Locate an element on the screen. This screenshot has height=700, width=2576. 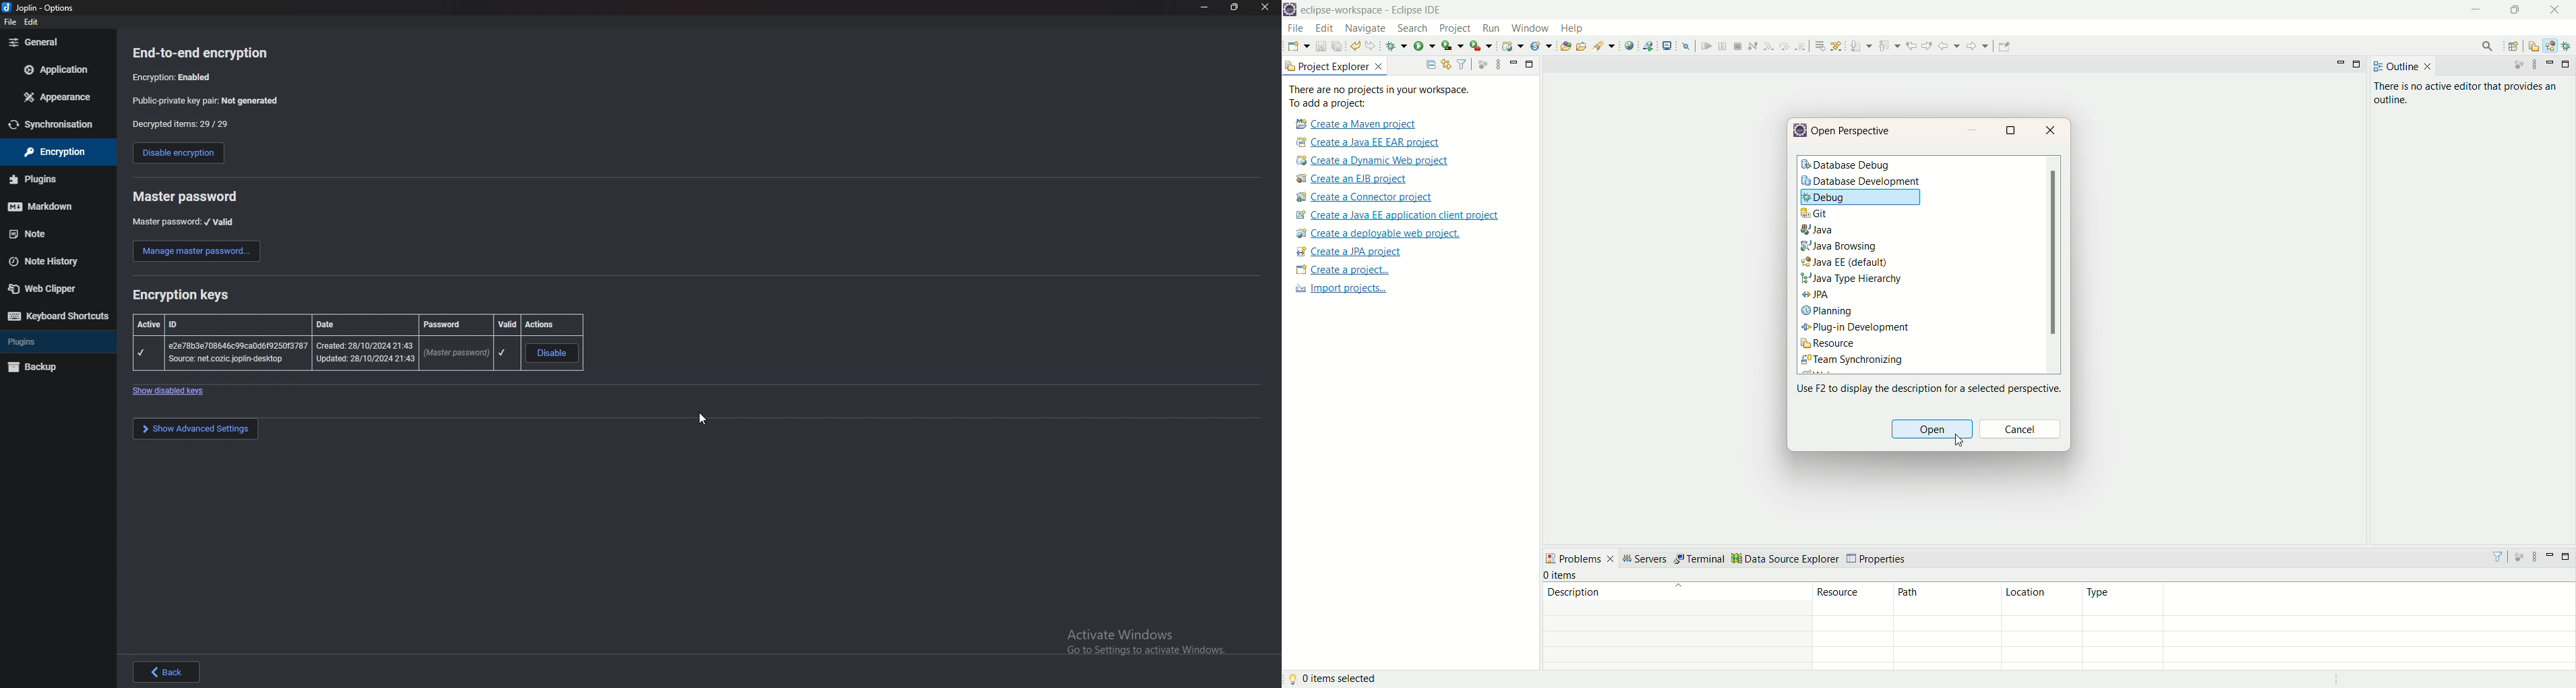
 is located at coordinates (60, 317).